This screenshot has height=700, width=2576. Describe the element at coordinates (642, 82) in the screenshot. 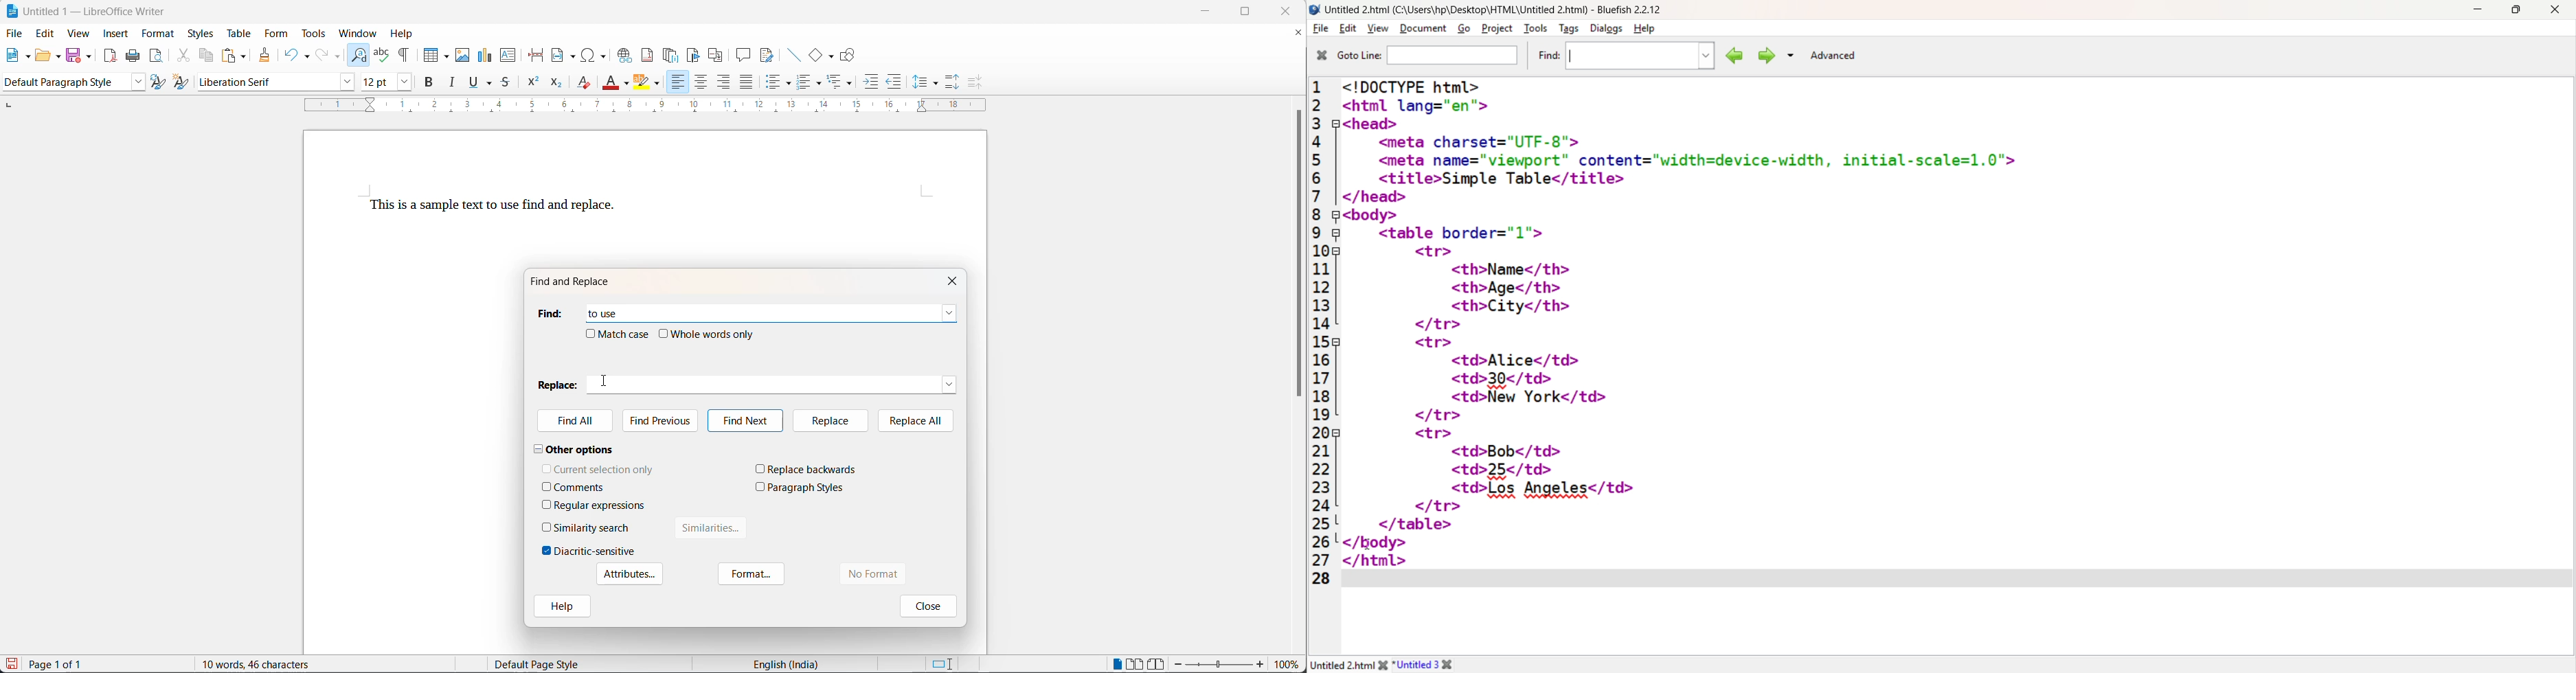

I see `character highlight` at that location.